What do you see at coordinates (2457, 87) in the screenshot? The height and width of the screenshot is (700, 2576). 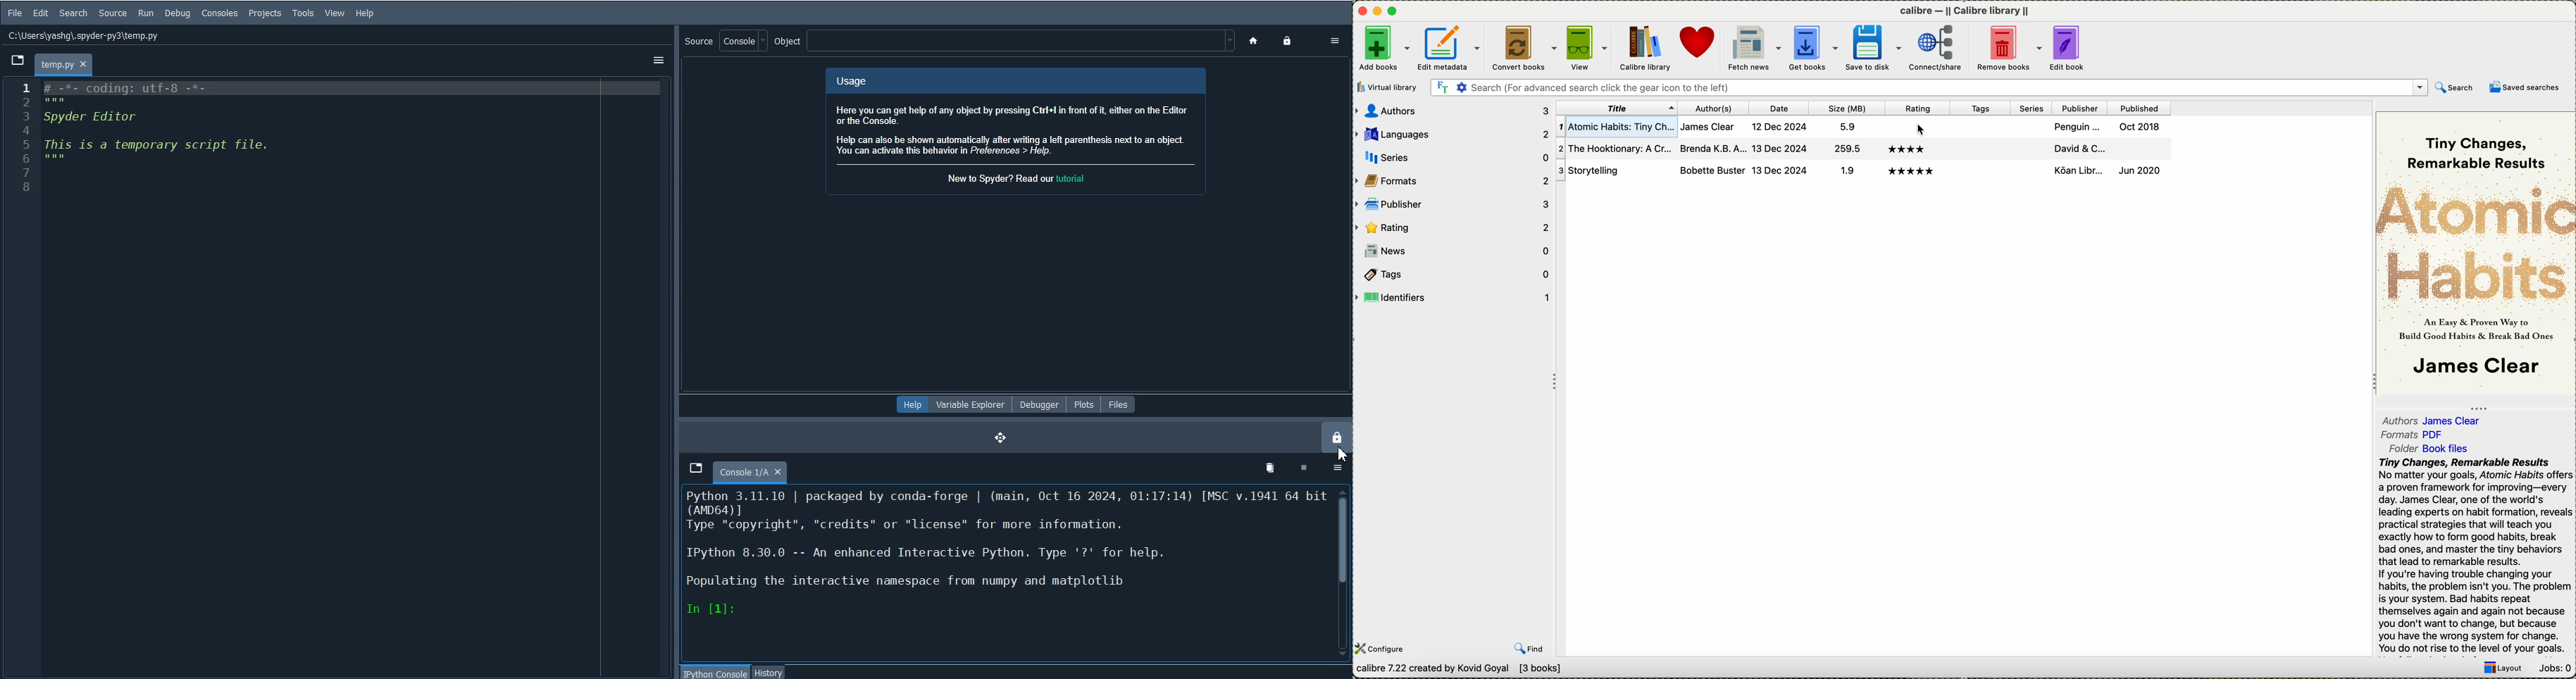 I see `search` at bounding box center [2457, 87].